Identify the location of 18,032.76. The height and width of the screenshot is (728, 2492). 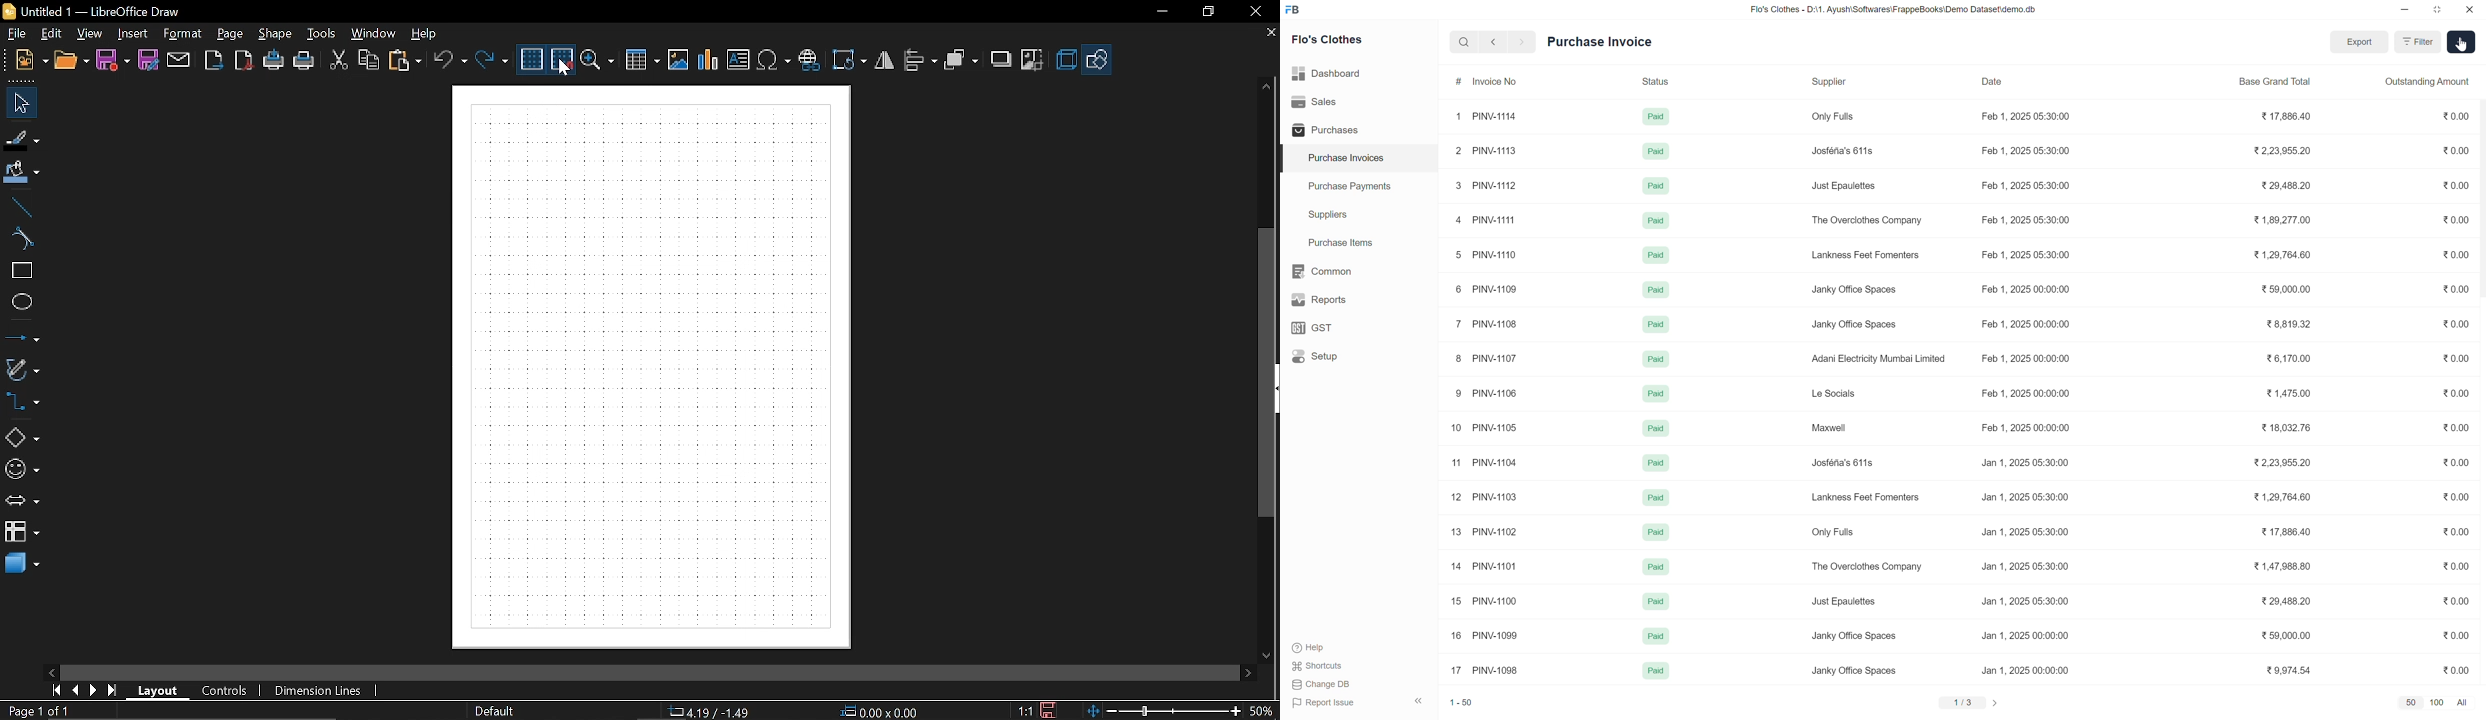
(2286, 427).